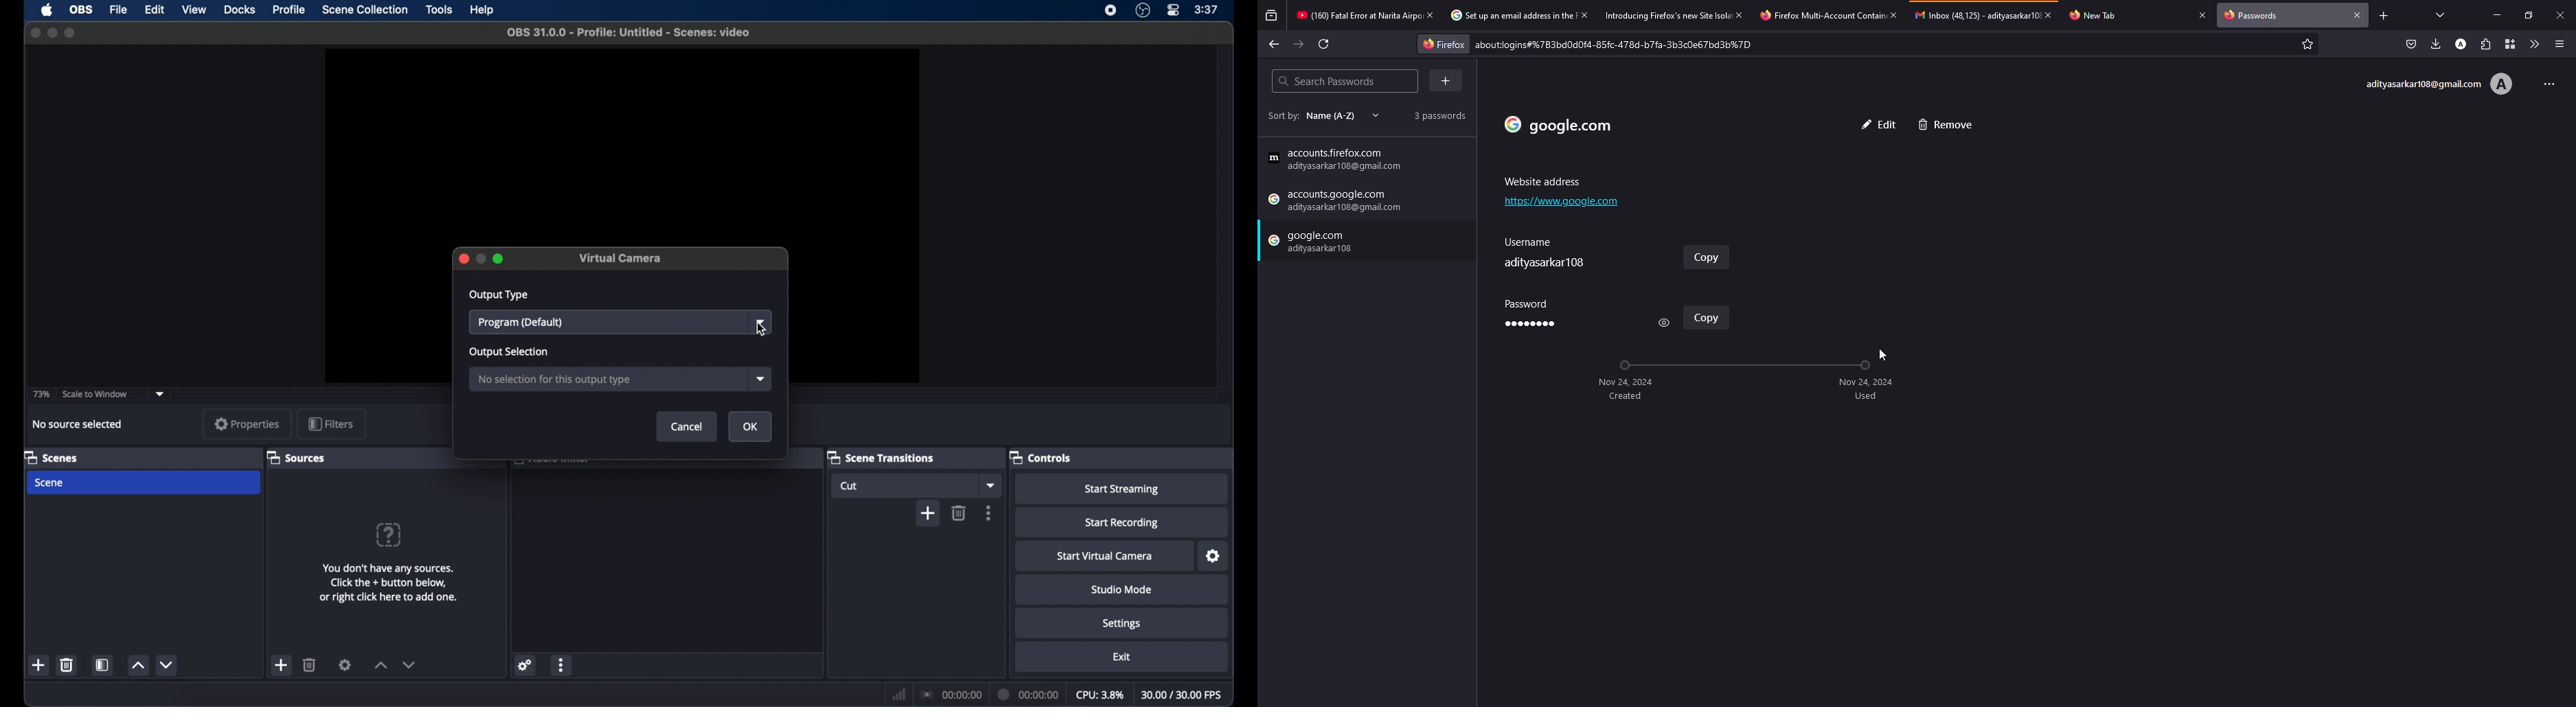 Image resolution: width=2576 pixels, height=728 pixels. Describe the element at coordinates (2305, 45) in the screenshot. I see `favorites` at that location.